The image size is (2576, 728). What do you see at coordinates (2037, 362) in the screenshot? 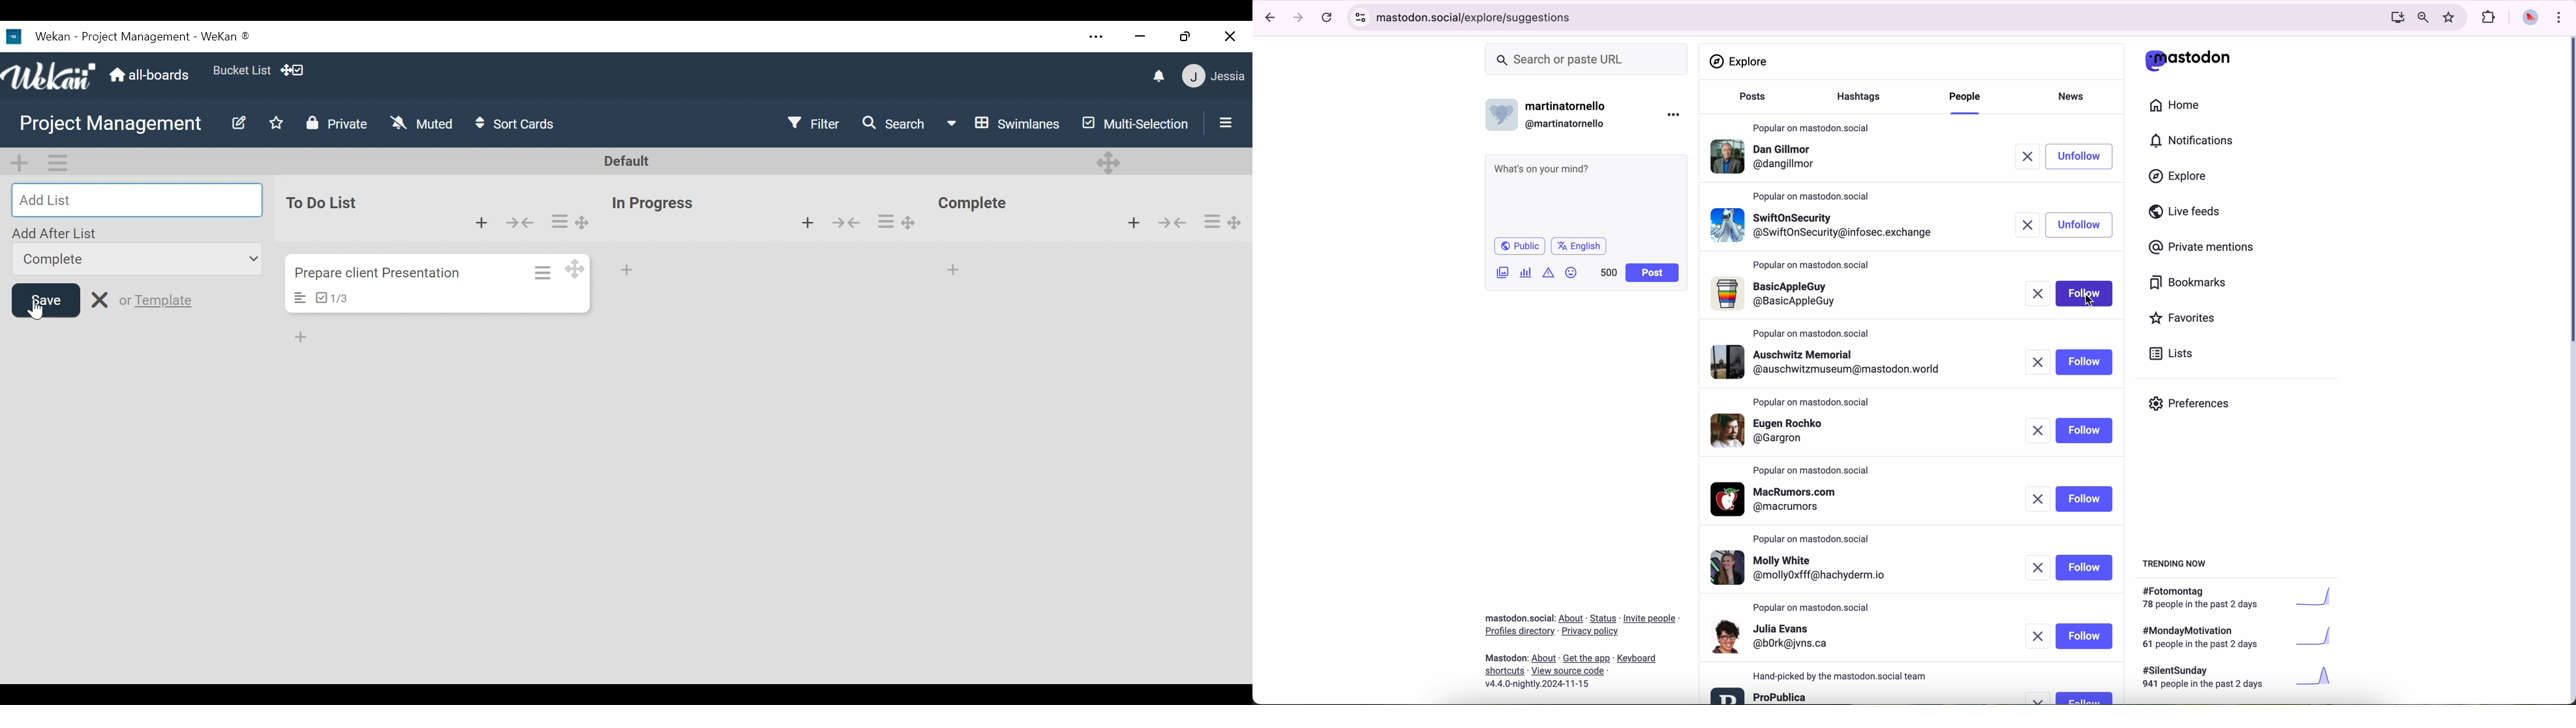
I see `remove` at bounding box center [2037, 362].